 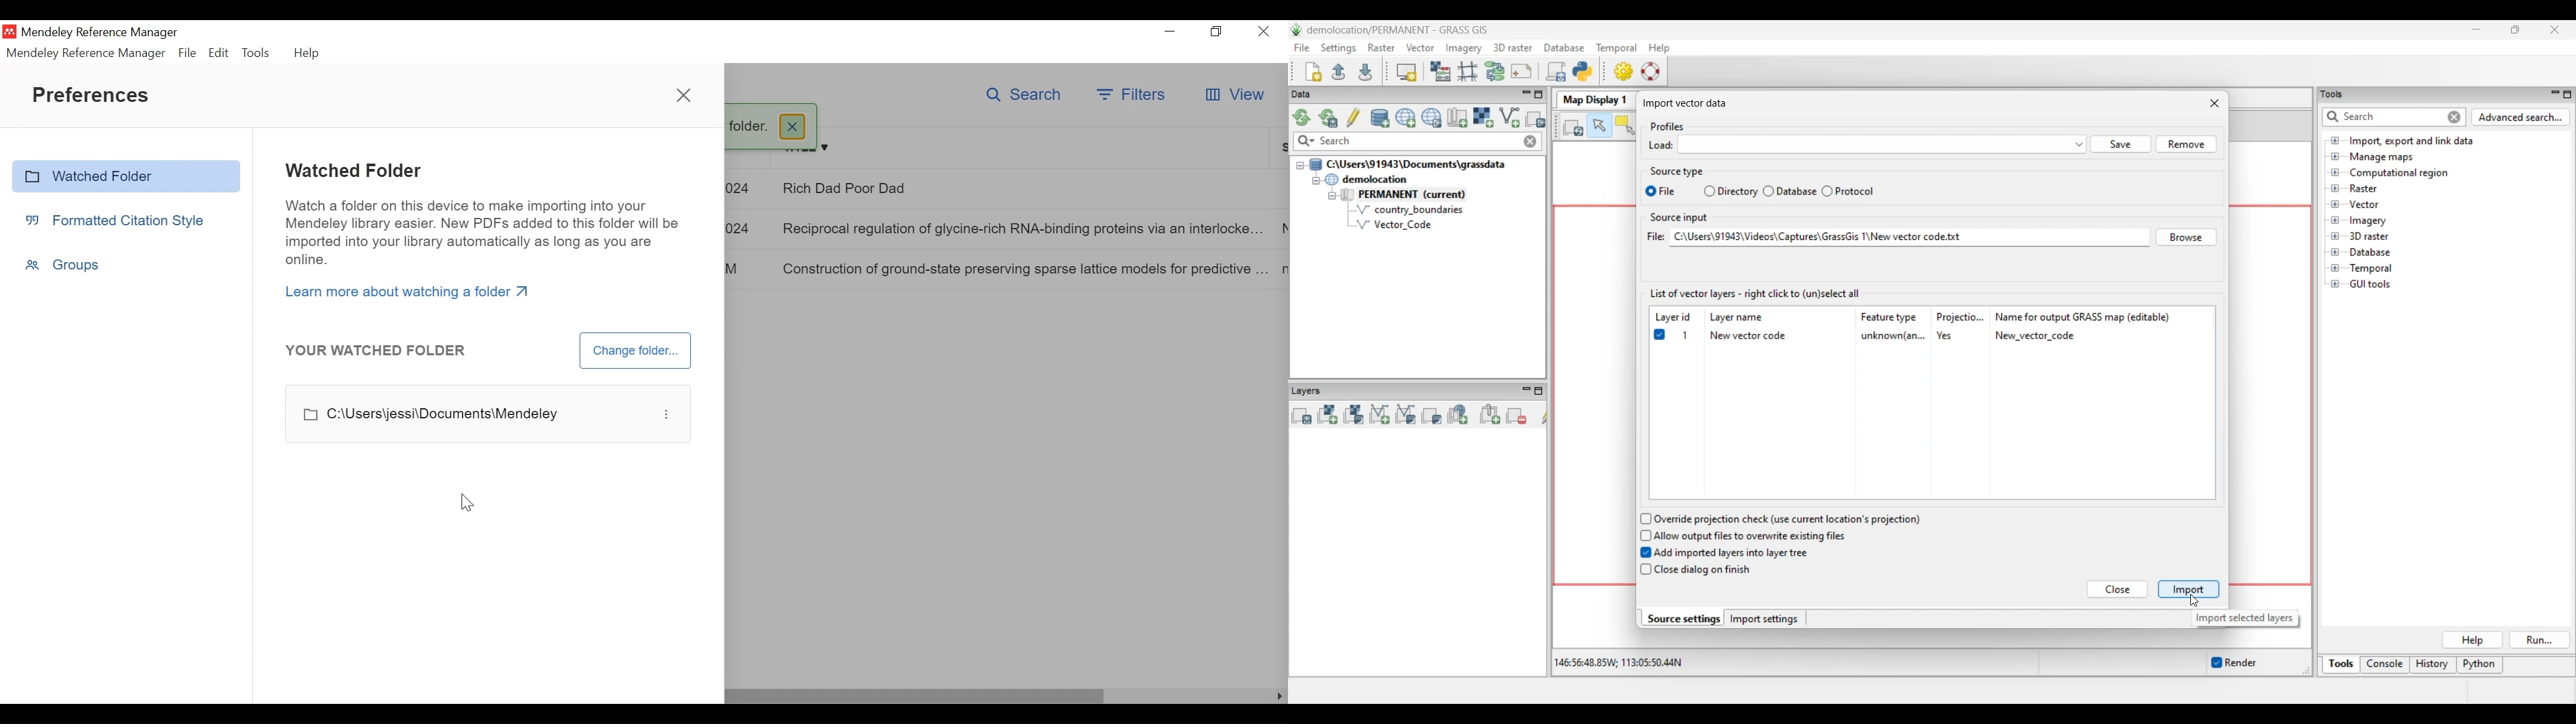 What do you see at coordinates (1673, 318) in the screenshot?
I see `Layer id` at bounding box center [1673, 318].